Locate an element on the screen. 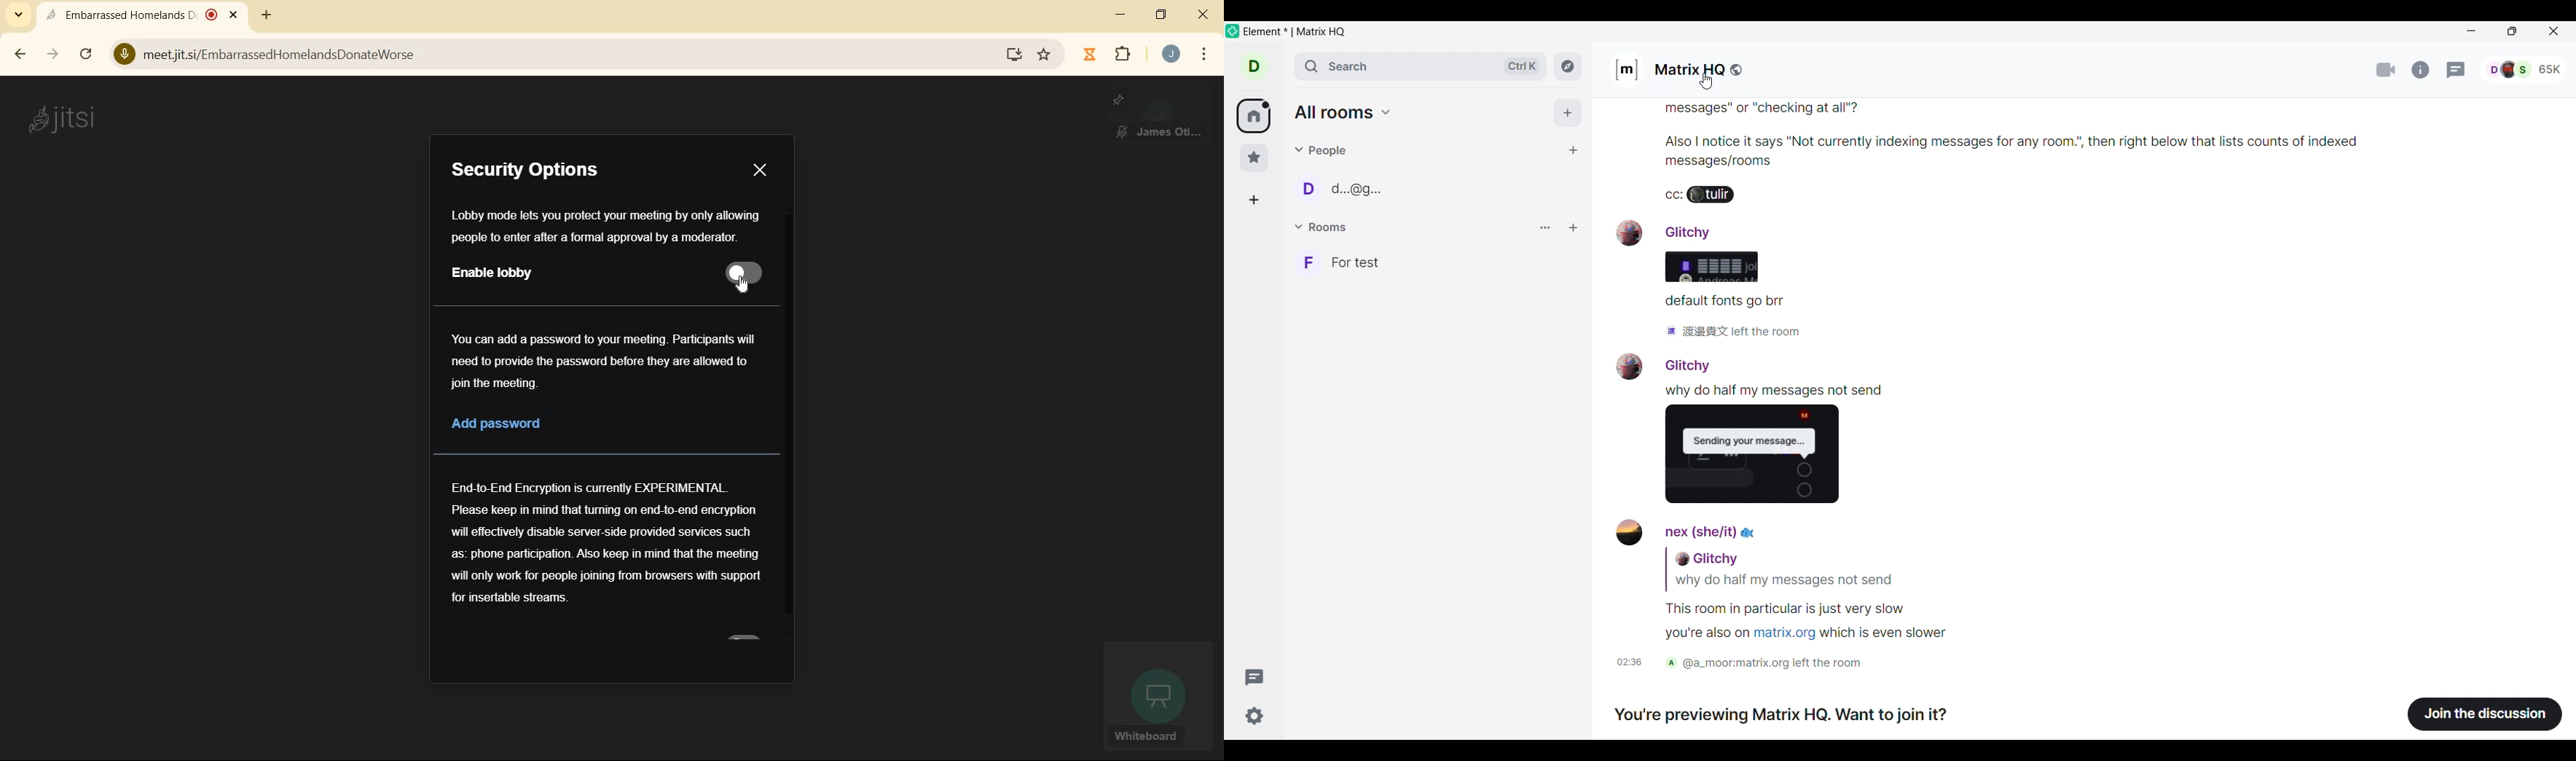 The height and width of the screenshot is (784, 2576). element logo is located at coordinates (1232, 31).